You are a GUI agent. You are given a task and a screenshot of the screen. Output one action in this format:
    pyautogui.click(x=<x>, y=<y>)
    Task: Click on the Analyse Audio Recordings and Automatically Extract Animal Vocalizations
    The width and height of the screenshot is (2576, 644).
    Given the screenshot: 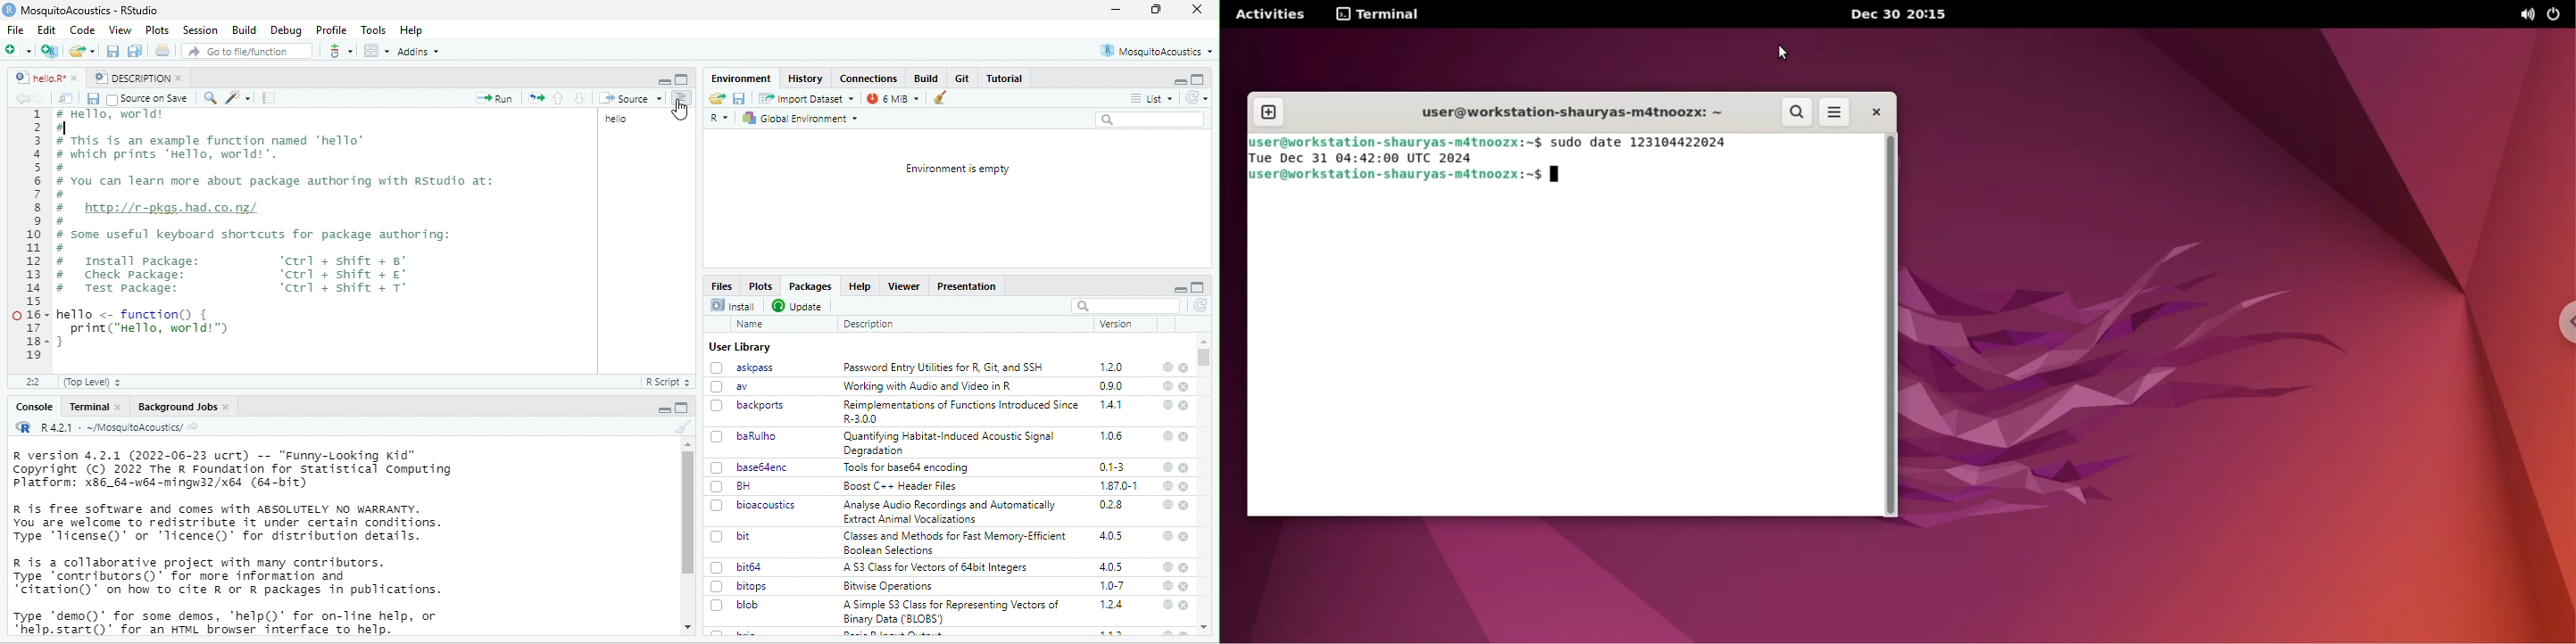 What is the action you would take?
    pyautogui.click(x=950, y=513)
    